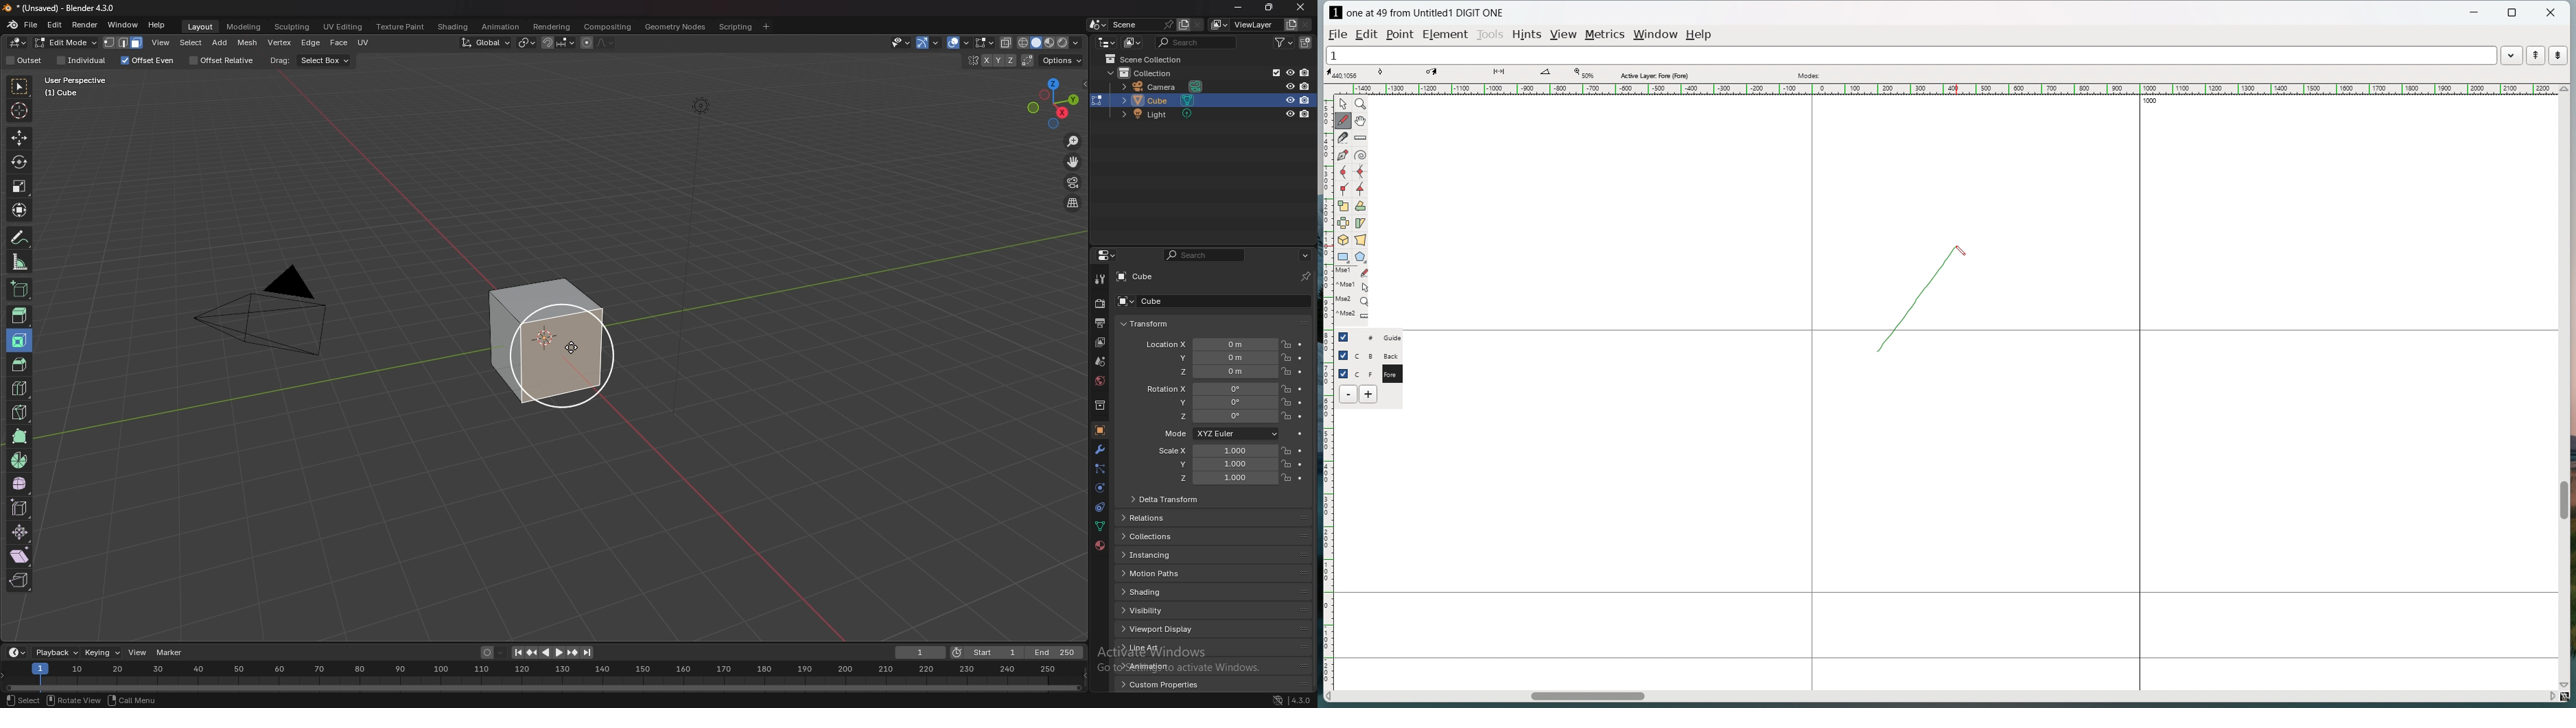 The width and height of the screenshot is (2576, 728). What do you see at coordinates (1346, 336) in the screenshot?
I see `checkbox` at bounding box center [1346, 336].